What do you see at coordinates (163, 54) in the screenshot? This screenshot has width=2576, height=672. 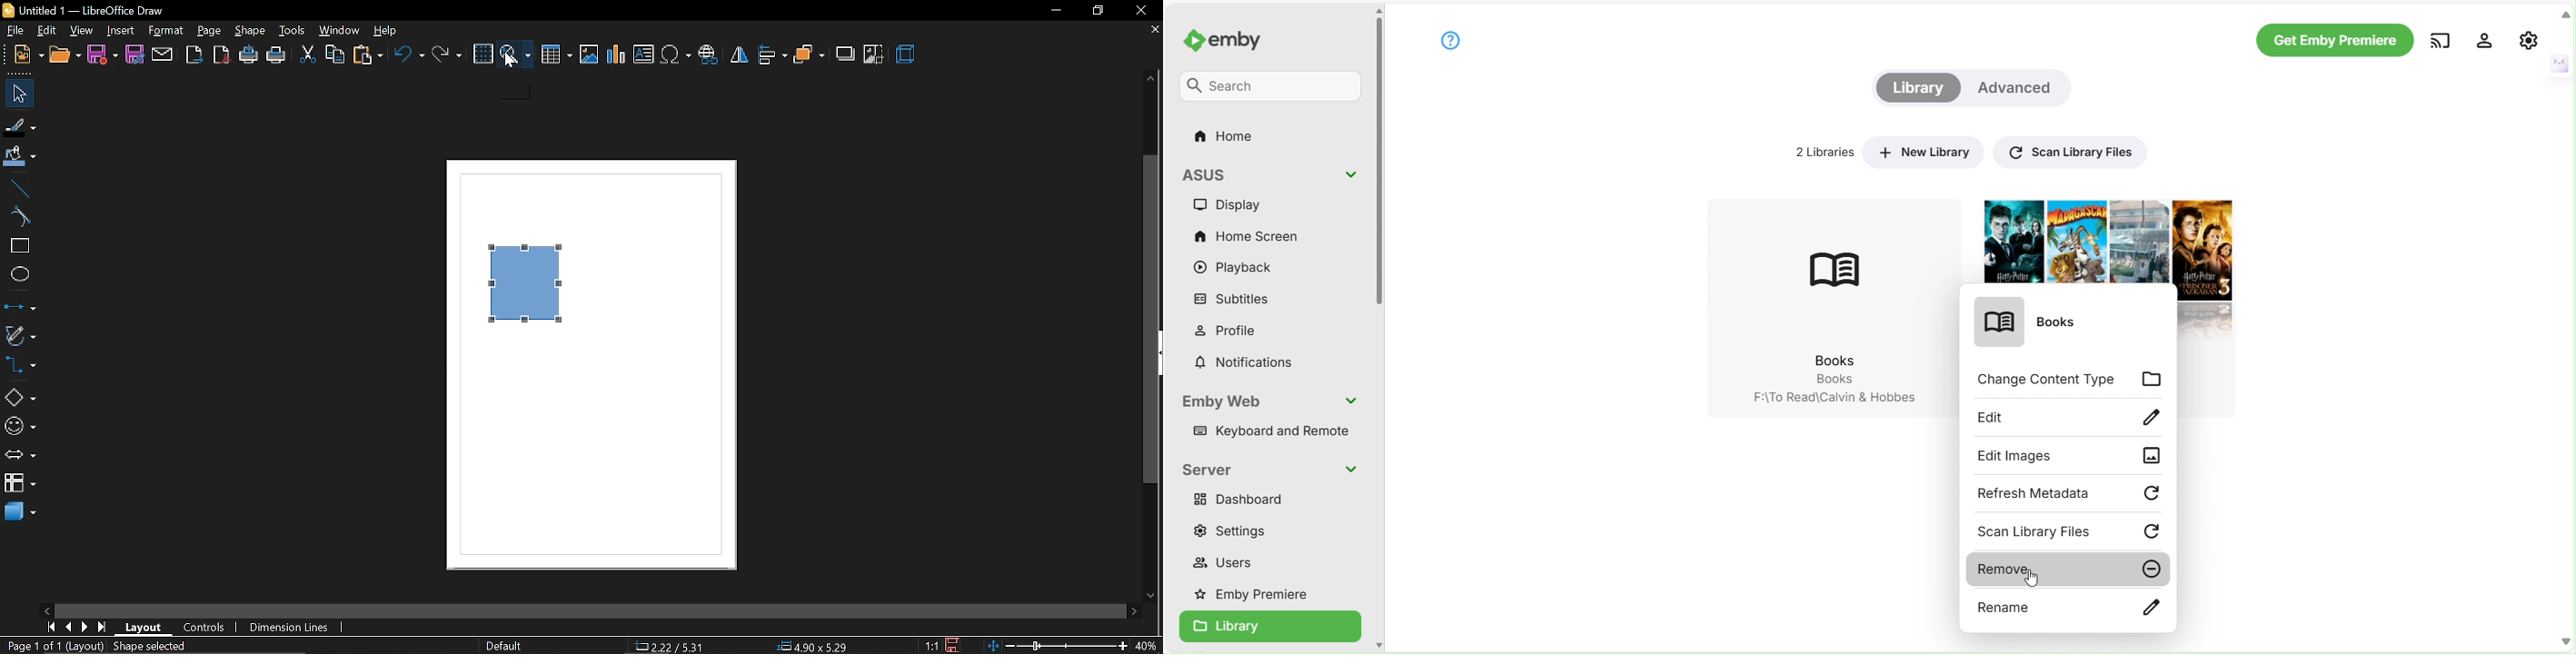 I see `attach` at bounding box center [163, 54].